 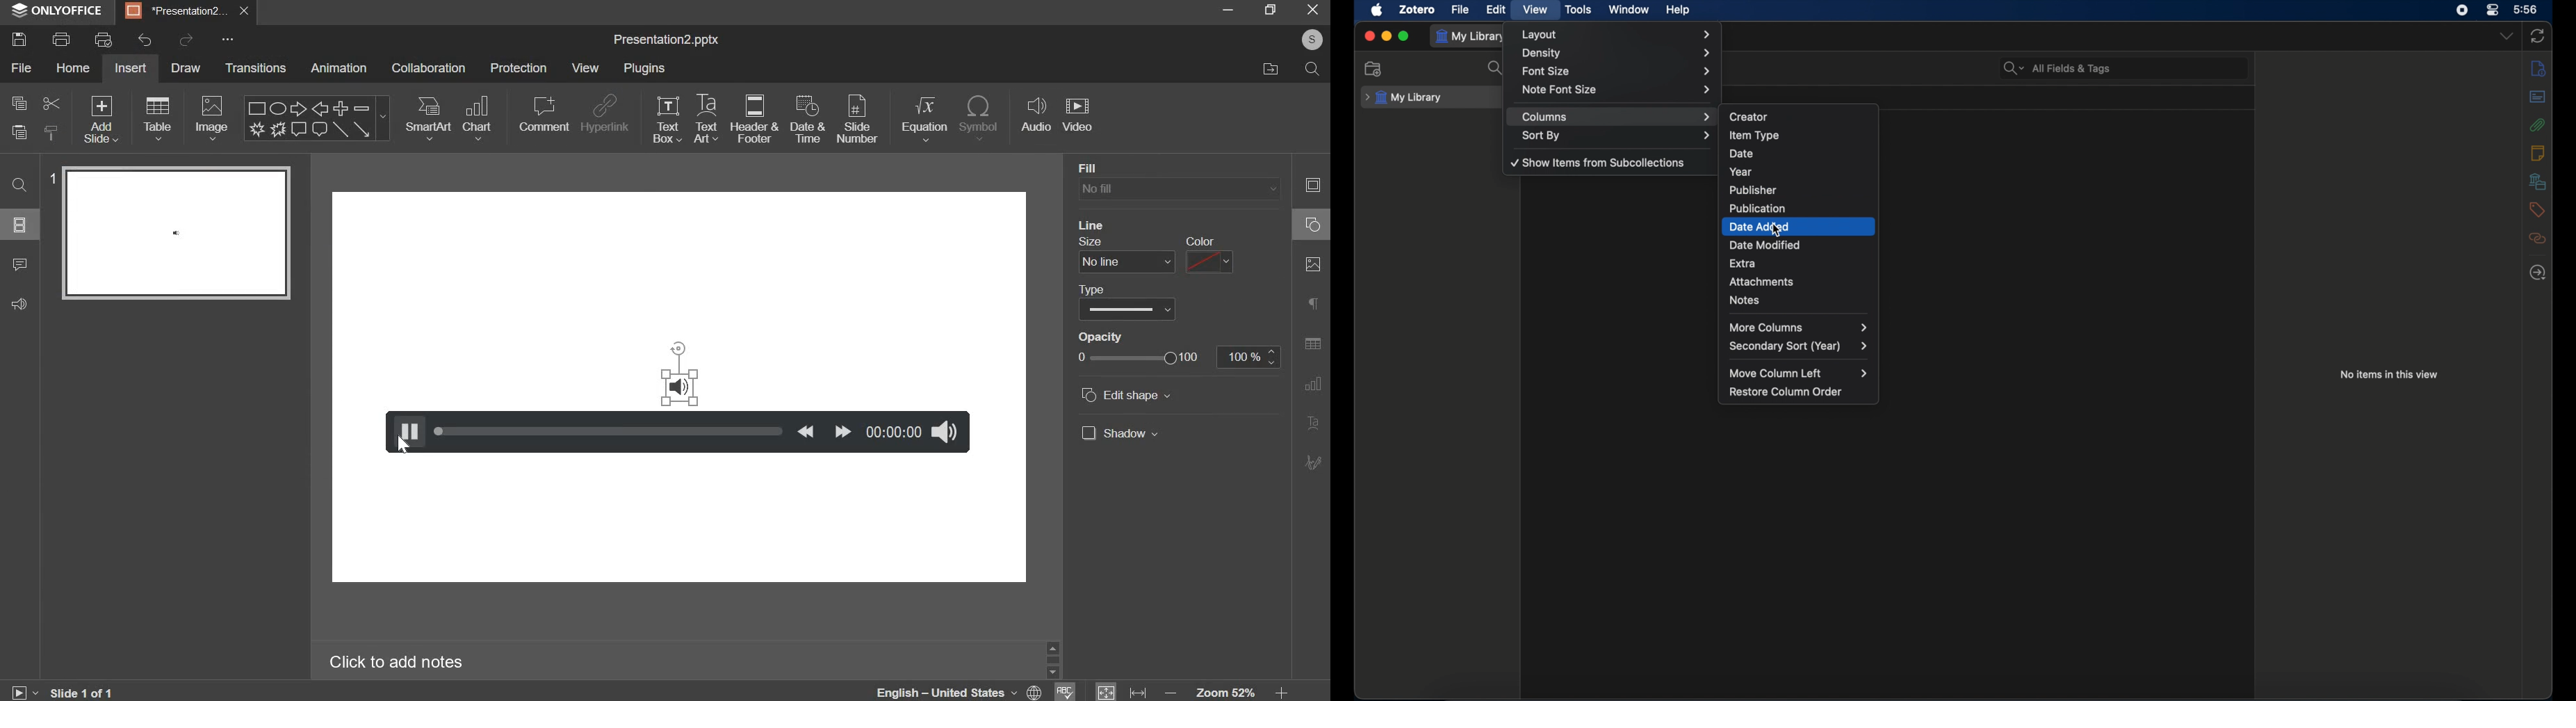 What do you see at coordinates (981, 118) in the screenshot?
I see `insert symbol` at bounding box center [981, 118].